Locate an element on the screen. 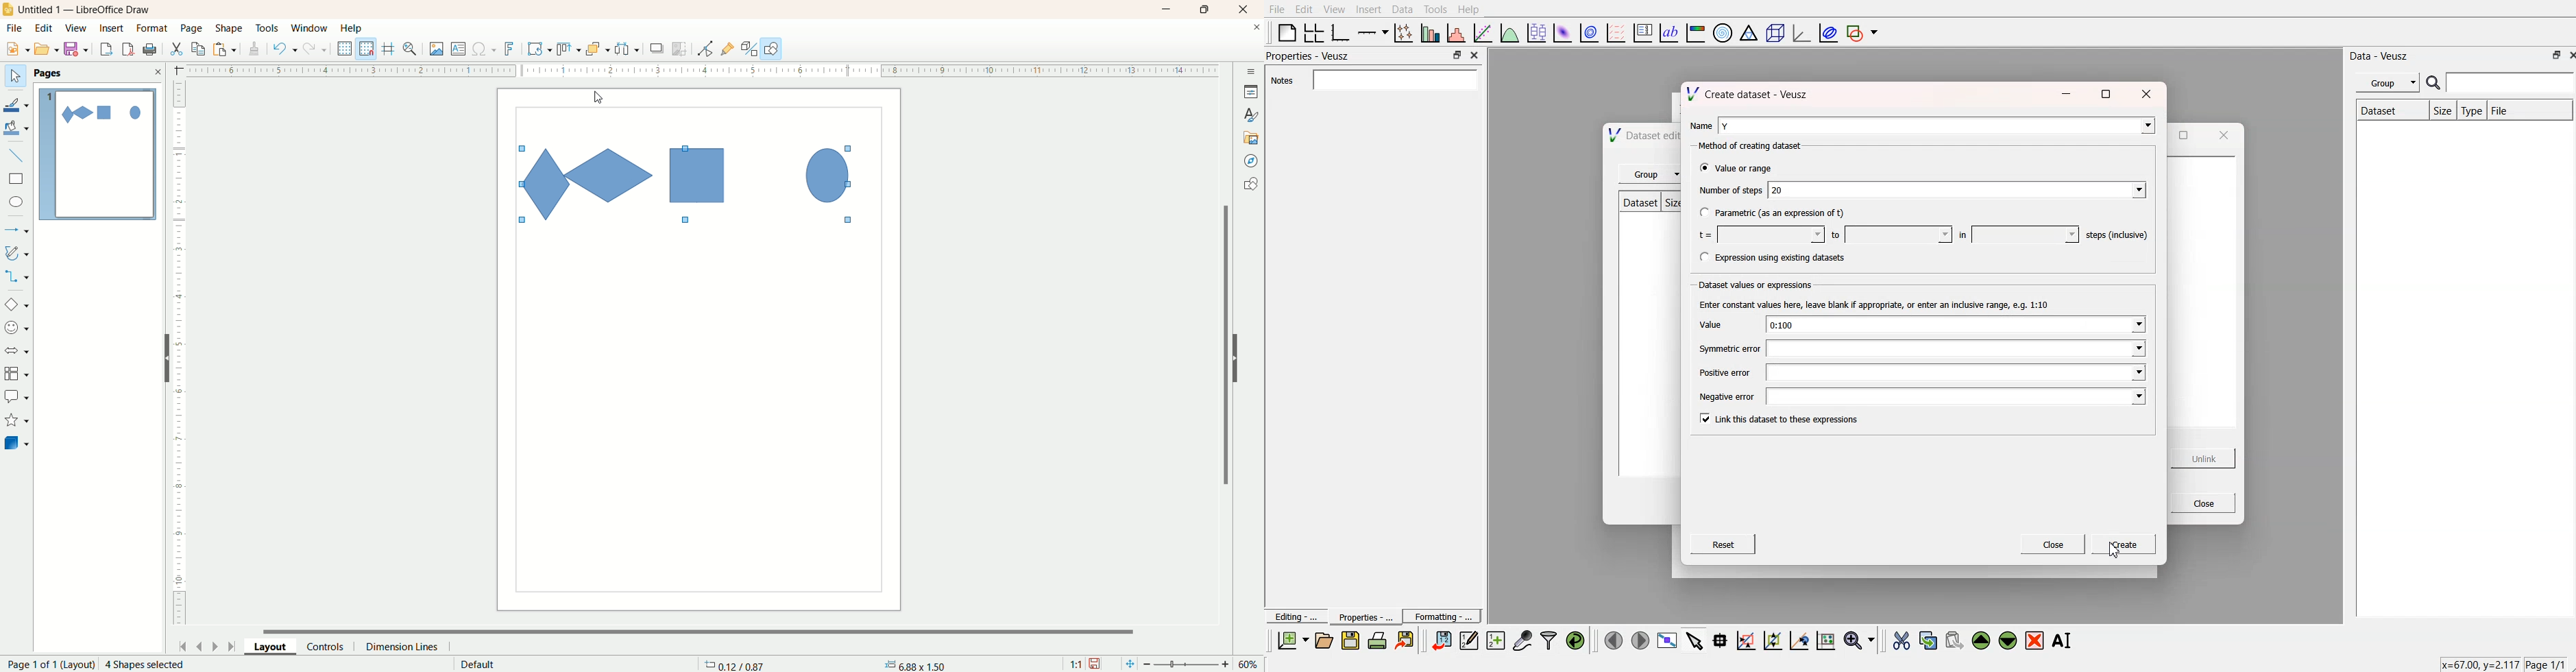 This screenshot has height=672, width=2576. help is located at coordinates (352, 28).